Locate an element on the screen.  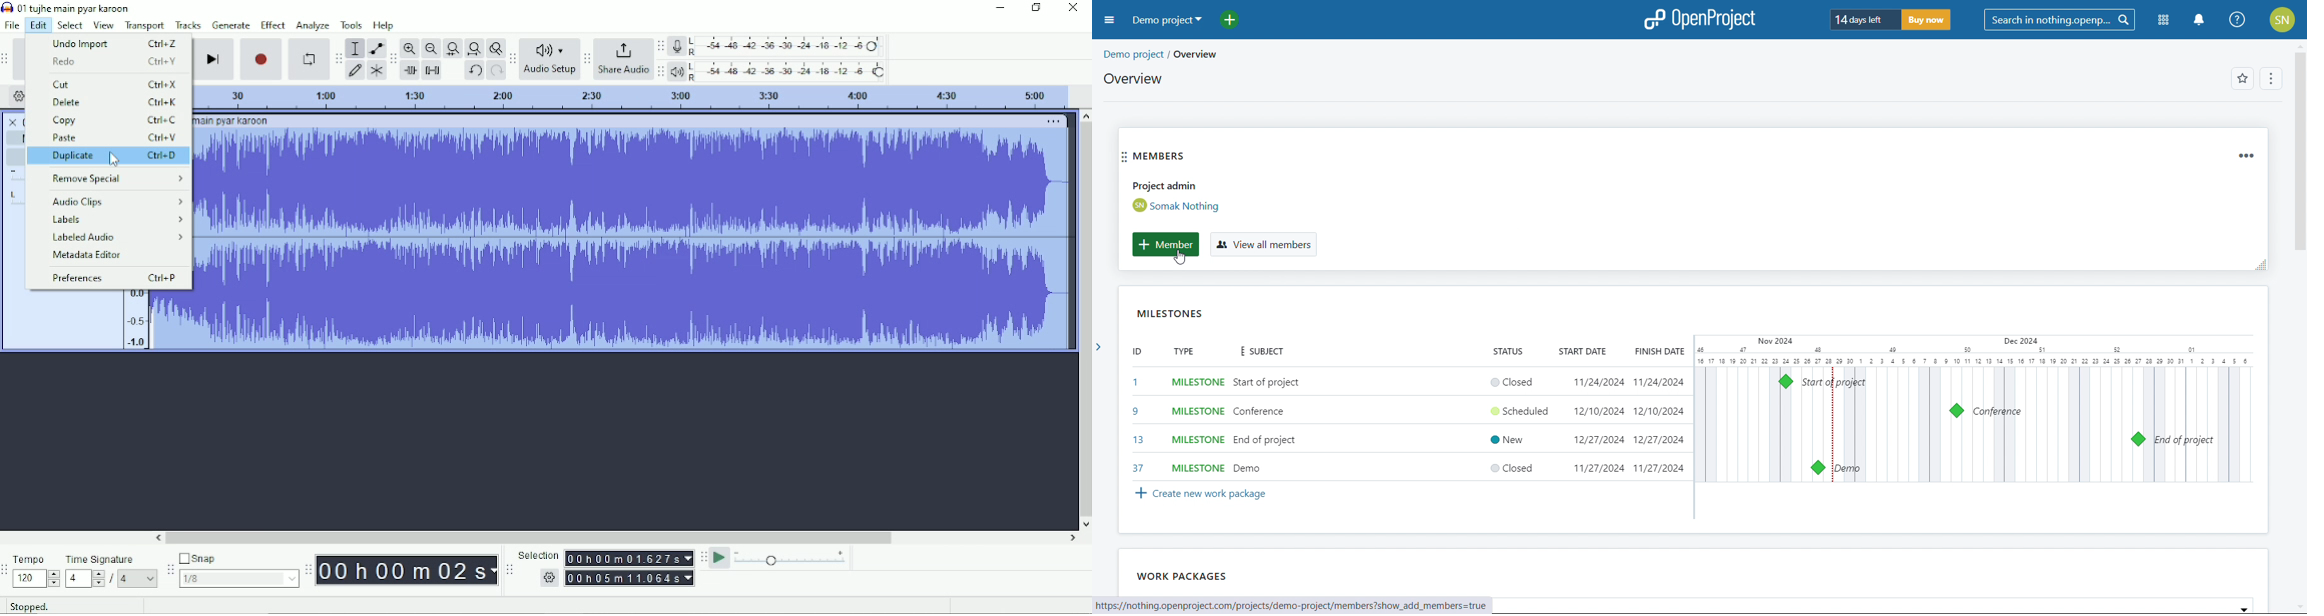
Fit selection to width is located at coordinates (452, 48).